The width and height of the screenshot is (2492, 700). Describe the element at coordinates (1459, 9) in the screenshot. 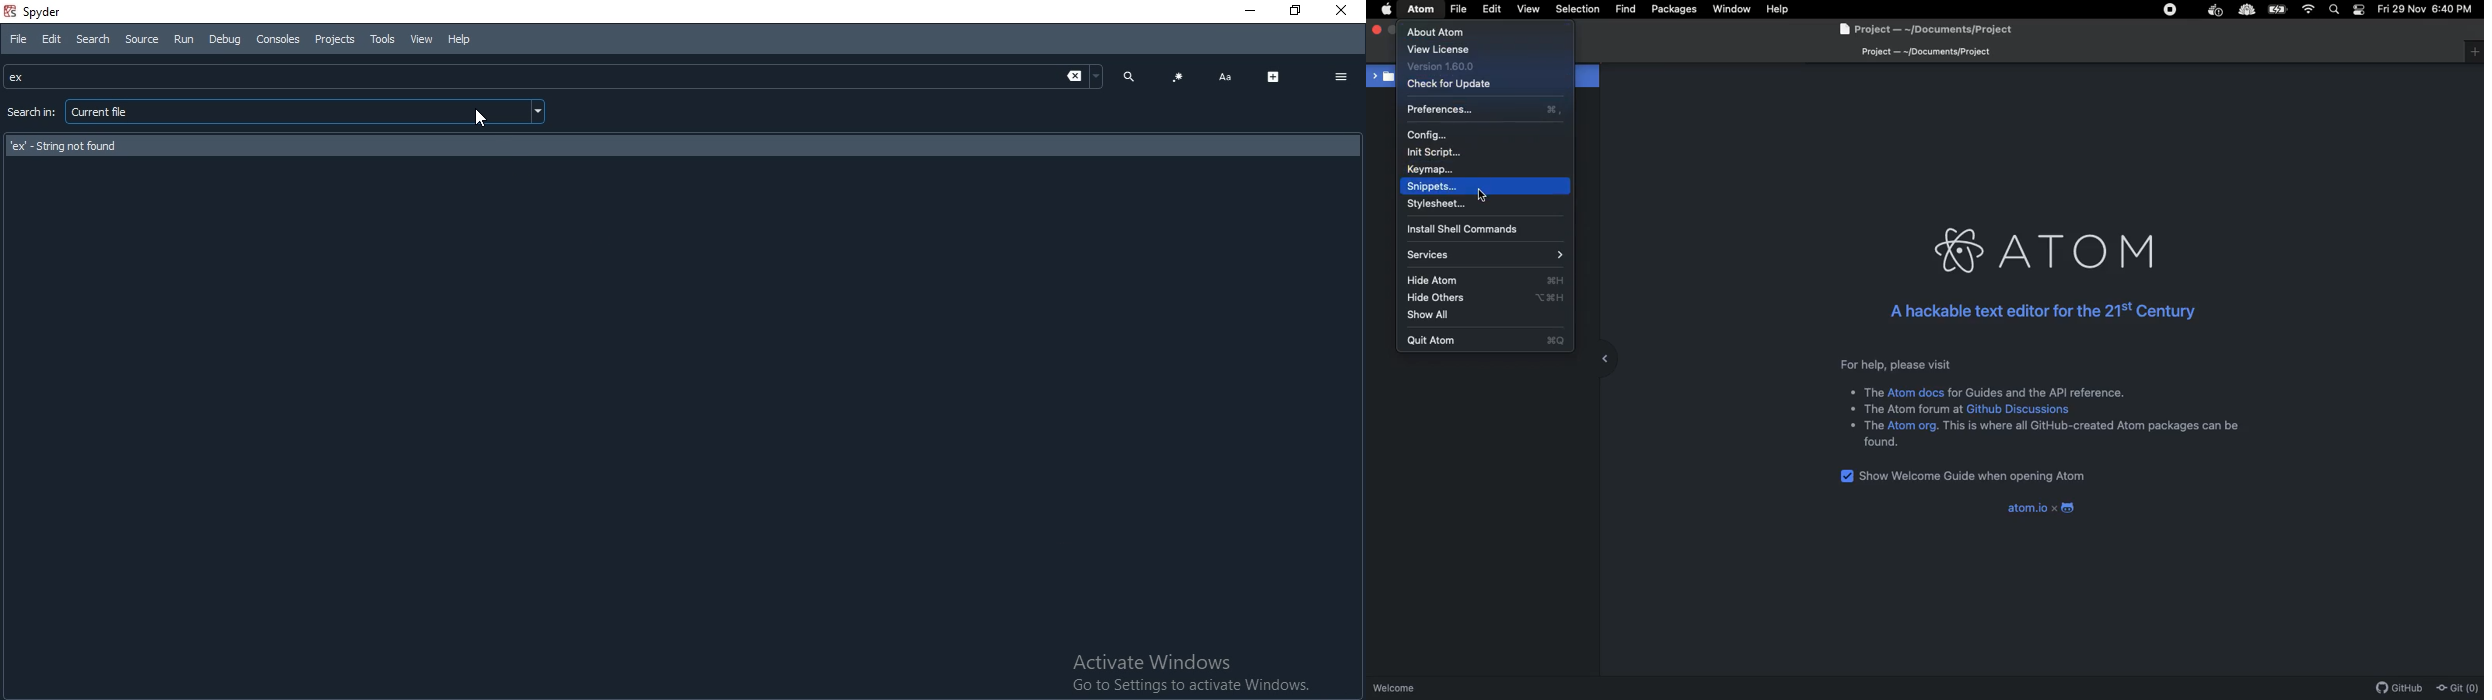

I see `File` at that location.